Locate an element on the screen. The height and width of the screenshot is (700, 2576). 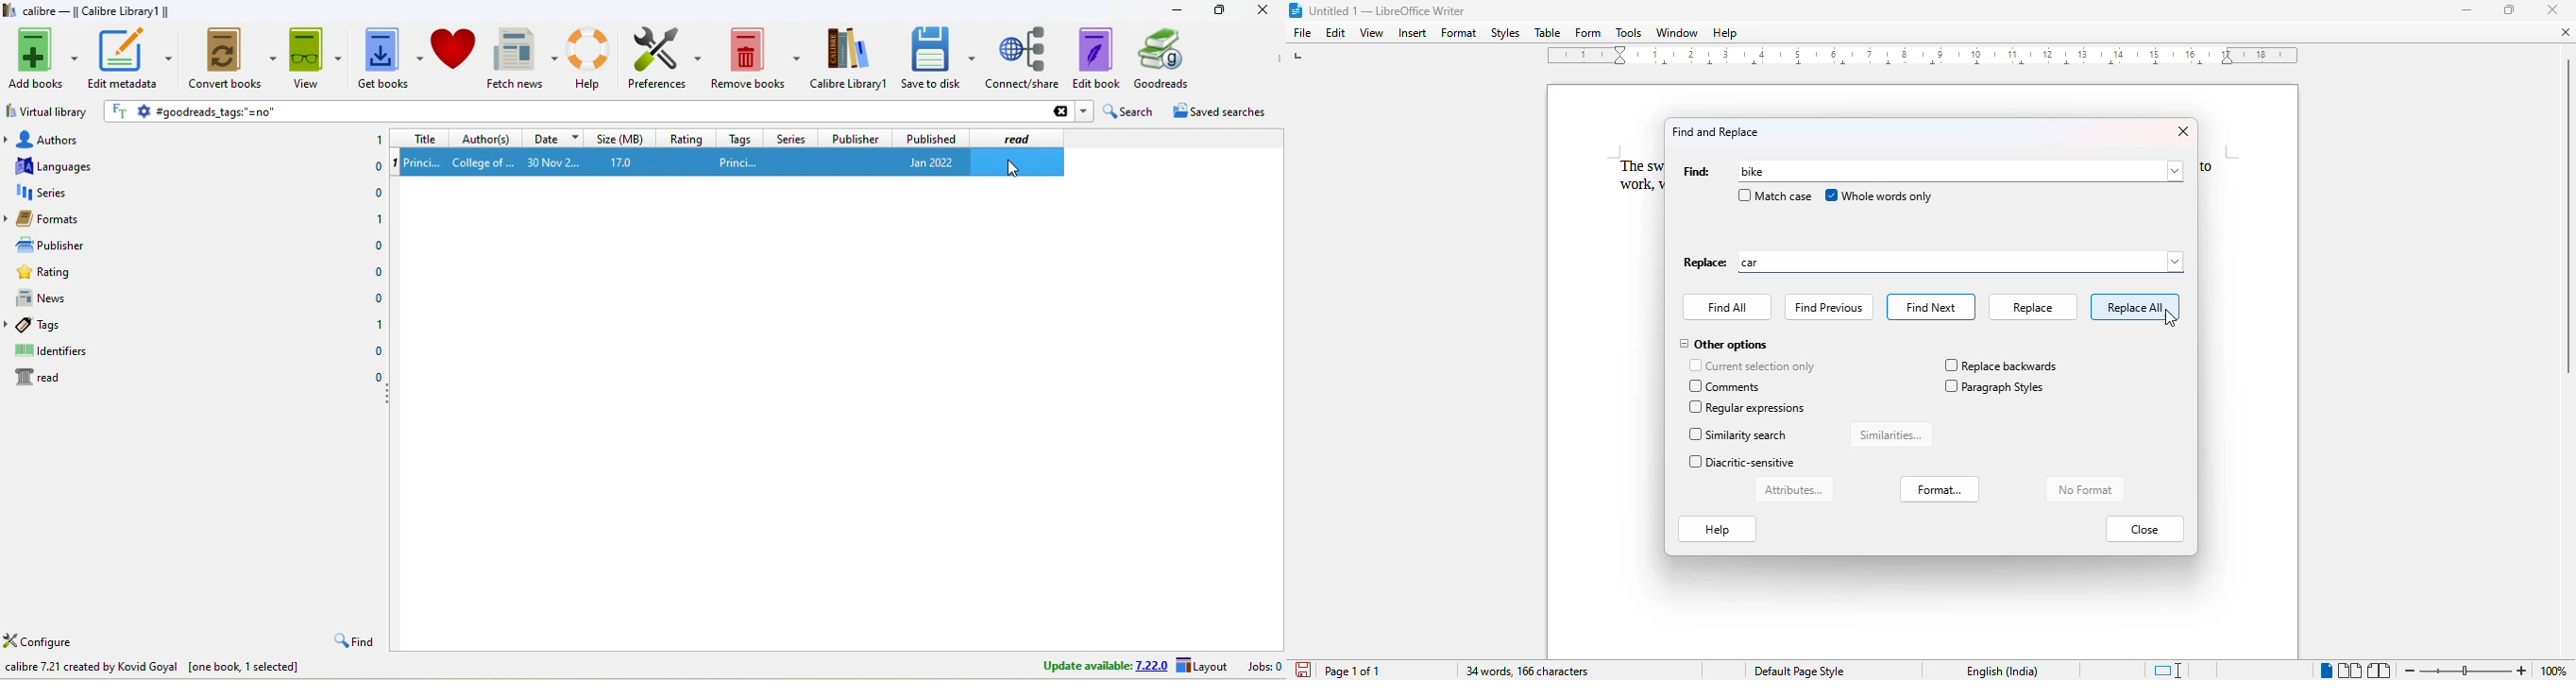
current selection only is located at coordinates (1752, 366).